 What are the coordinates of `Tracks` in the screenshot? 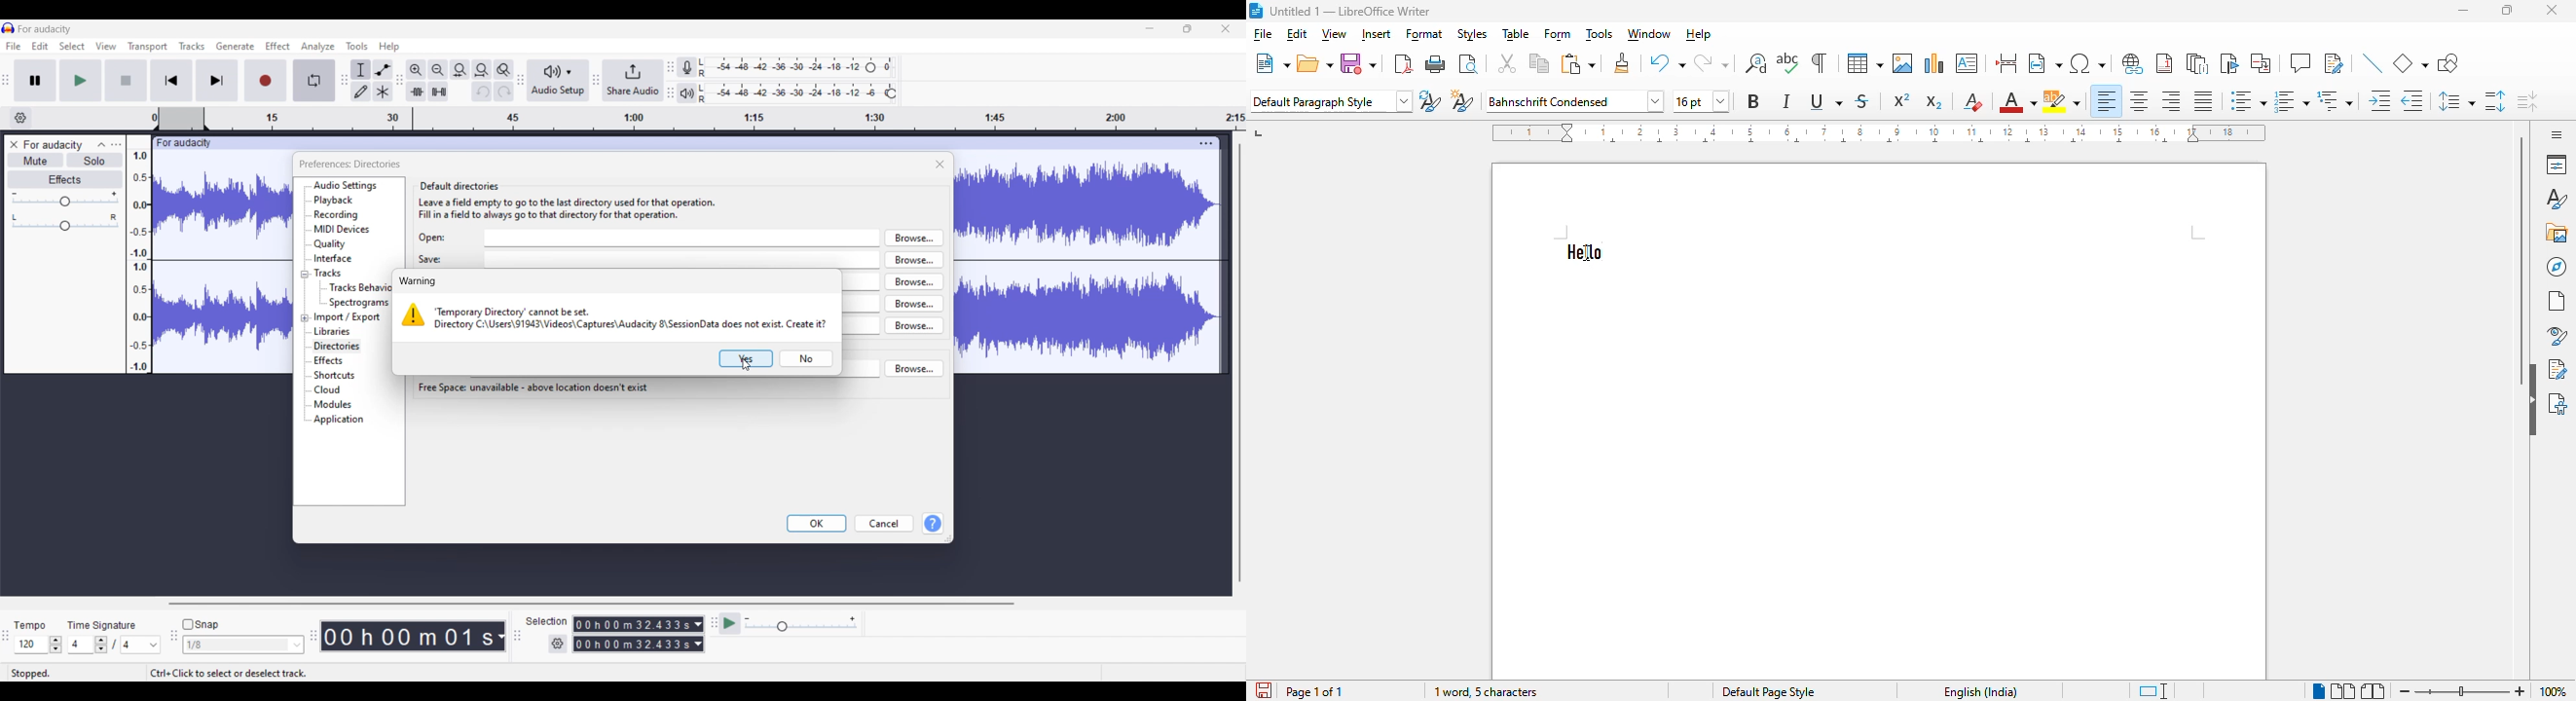 It's located at (328, 273).